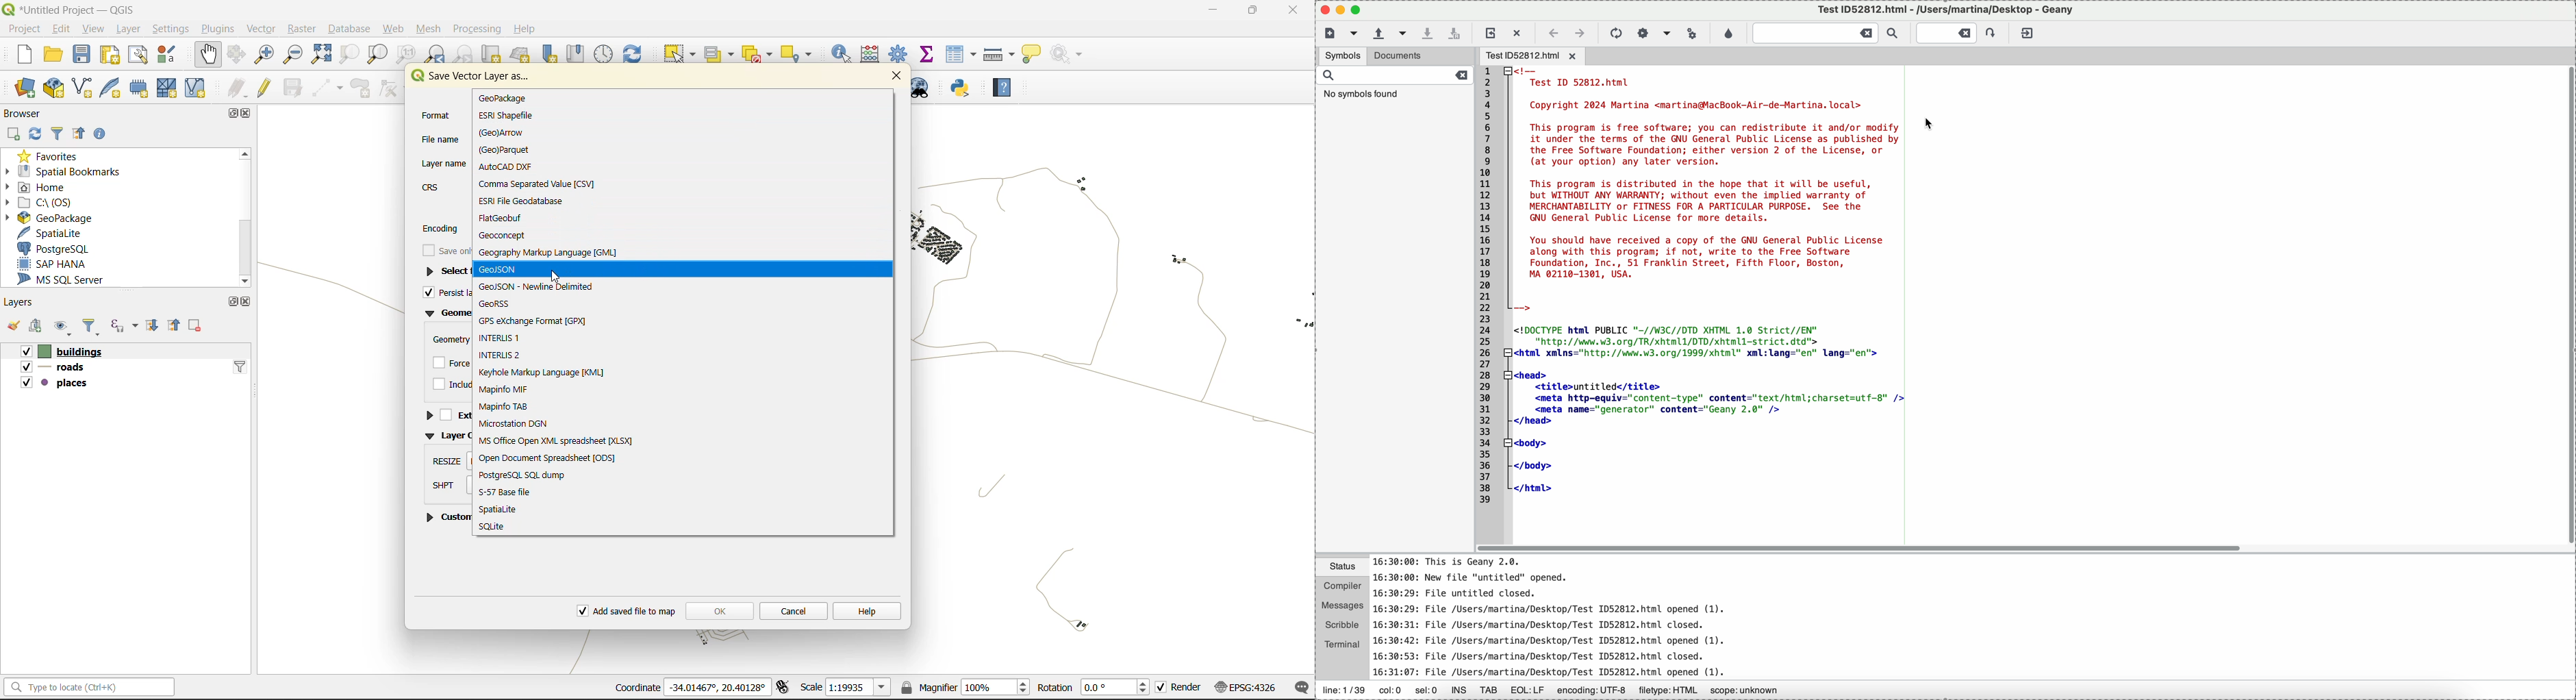 The image size is (2576, 700). Describe the element at coordinates (263, 56) in the screenshot. I see `zoom in` at that location.